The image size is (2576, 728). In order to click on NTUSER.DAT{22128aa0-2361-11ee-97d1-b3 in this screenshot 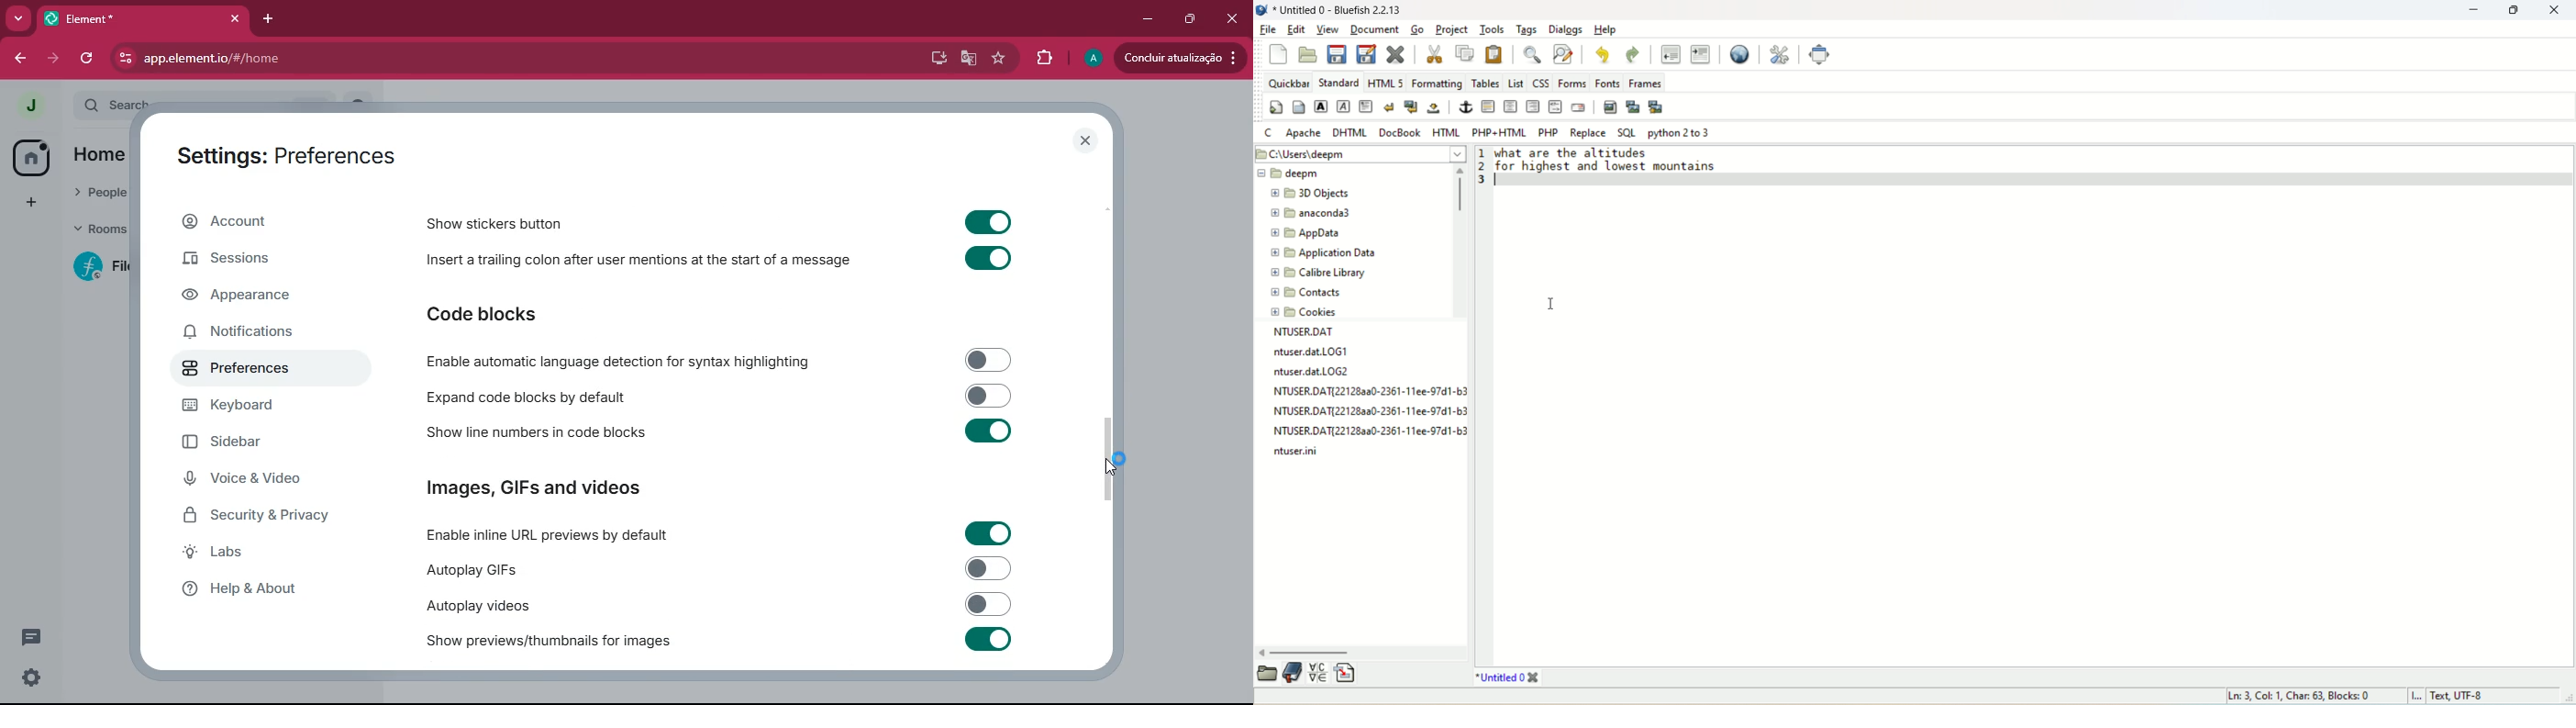, I will do `click(1368, 433)`.